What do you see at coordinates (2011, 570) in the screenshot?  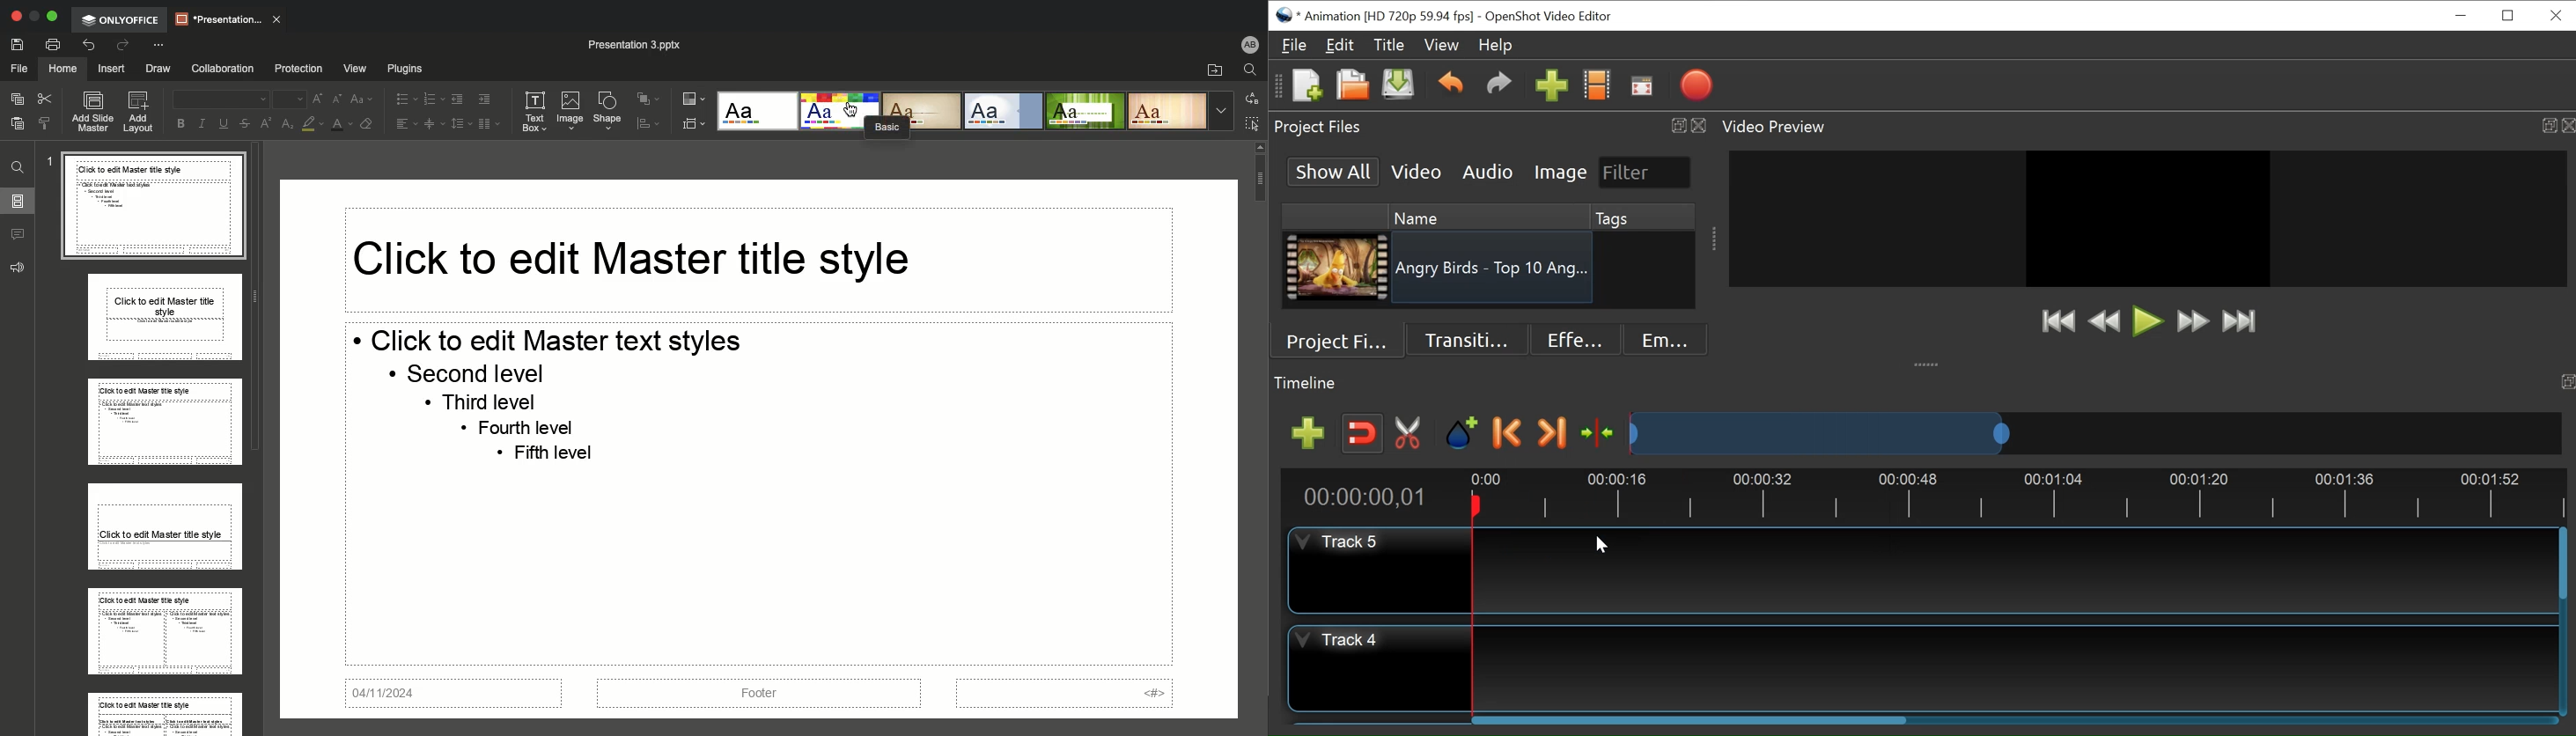 I see `Track Panel` at bounding box center [2011, 570].